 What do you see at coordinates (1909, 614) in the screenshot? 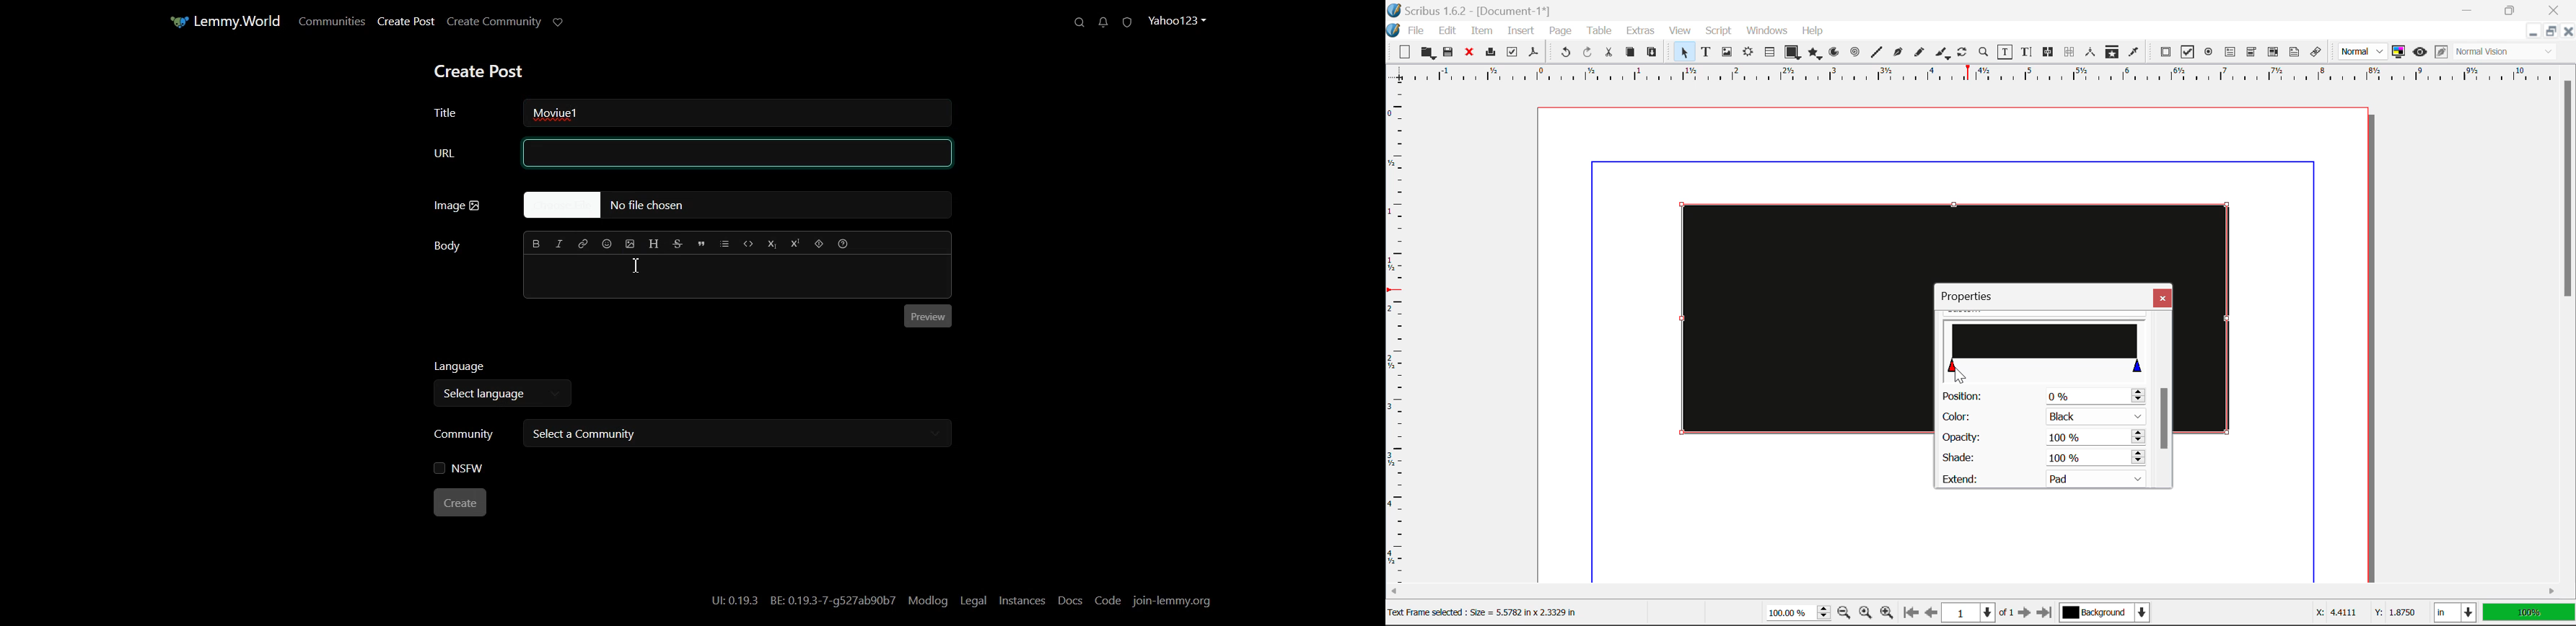
I see `First Page` at bounding box center [1909, 614].